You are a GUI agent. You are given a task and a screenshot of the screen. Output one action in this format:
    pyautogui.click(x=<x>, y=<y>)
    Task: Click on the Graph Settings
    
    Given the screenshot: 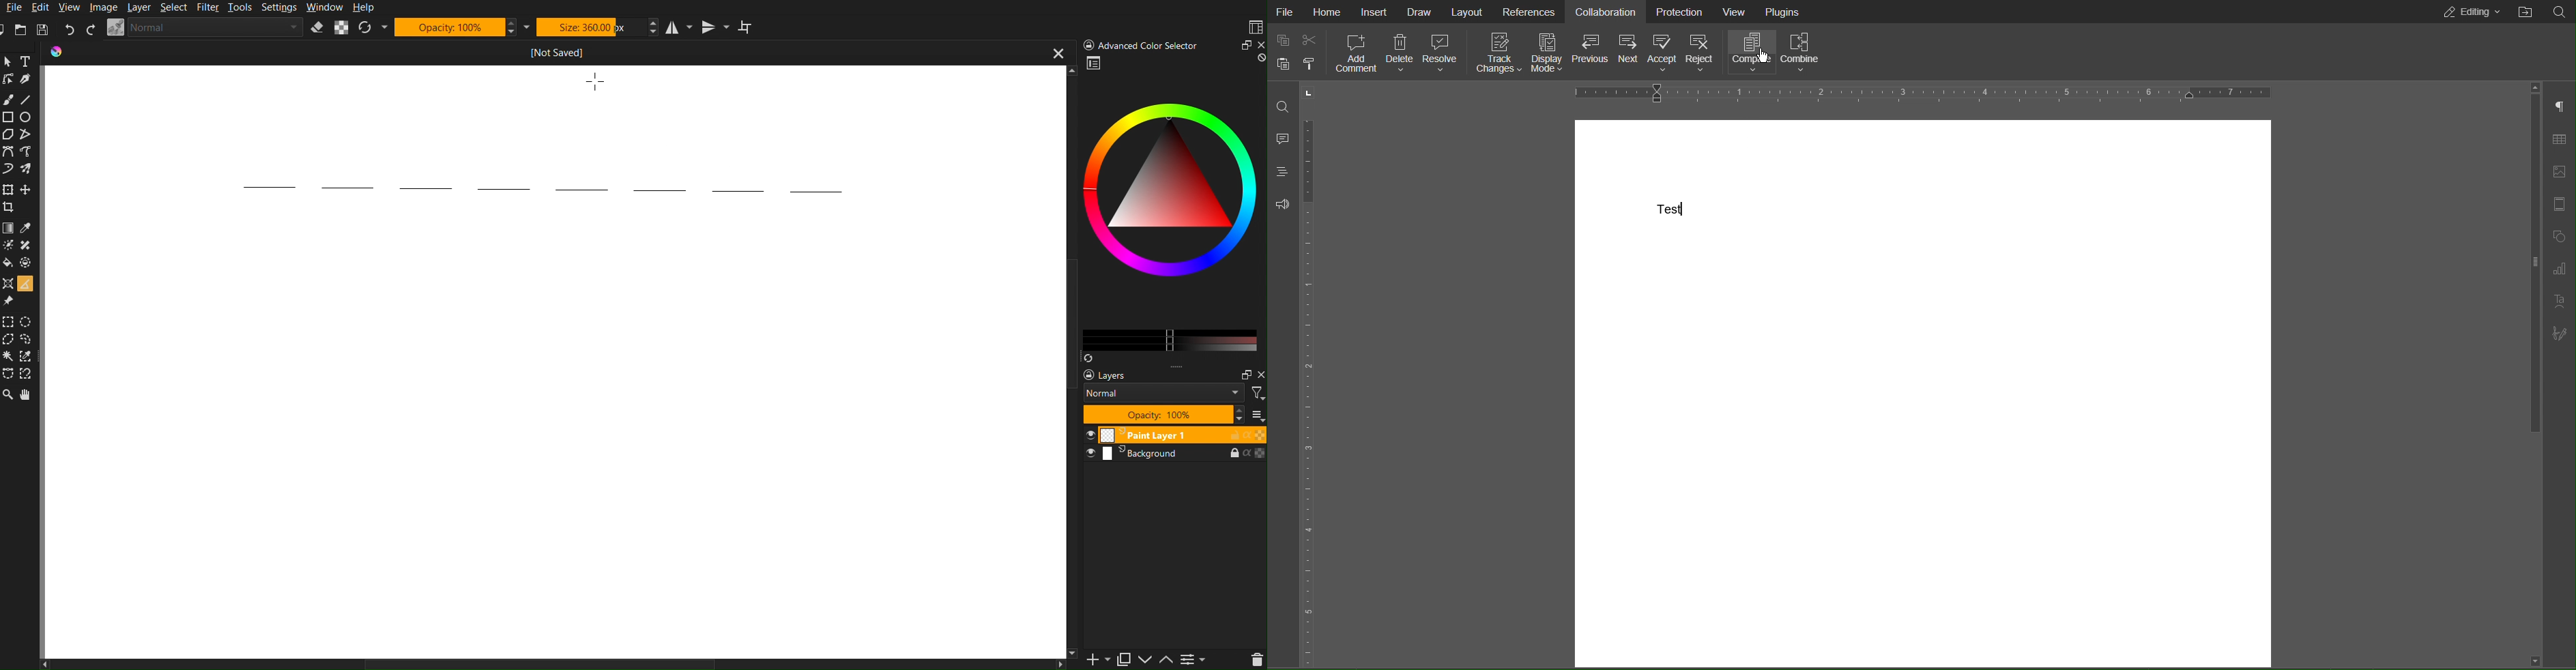 What is the action you would take?
    pyautogui.click(x=2560, y=267)
    